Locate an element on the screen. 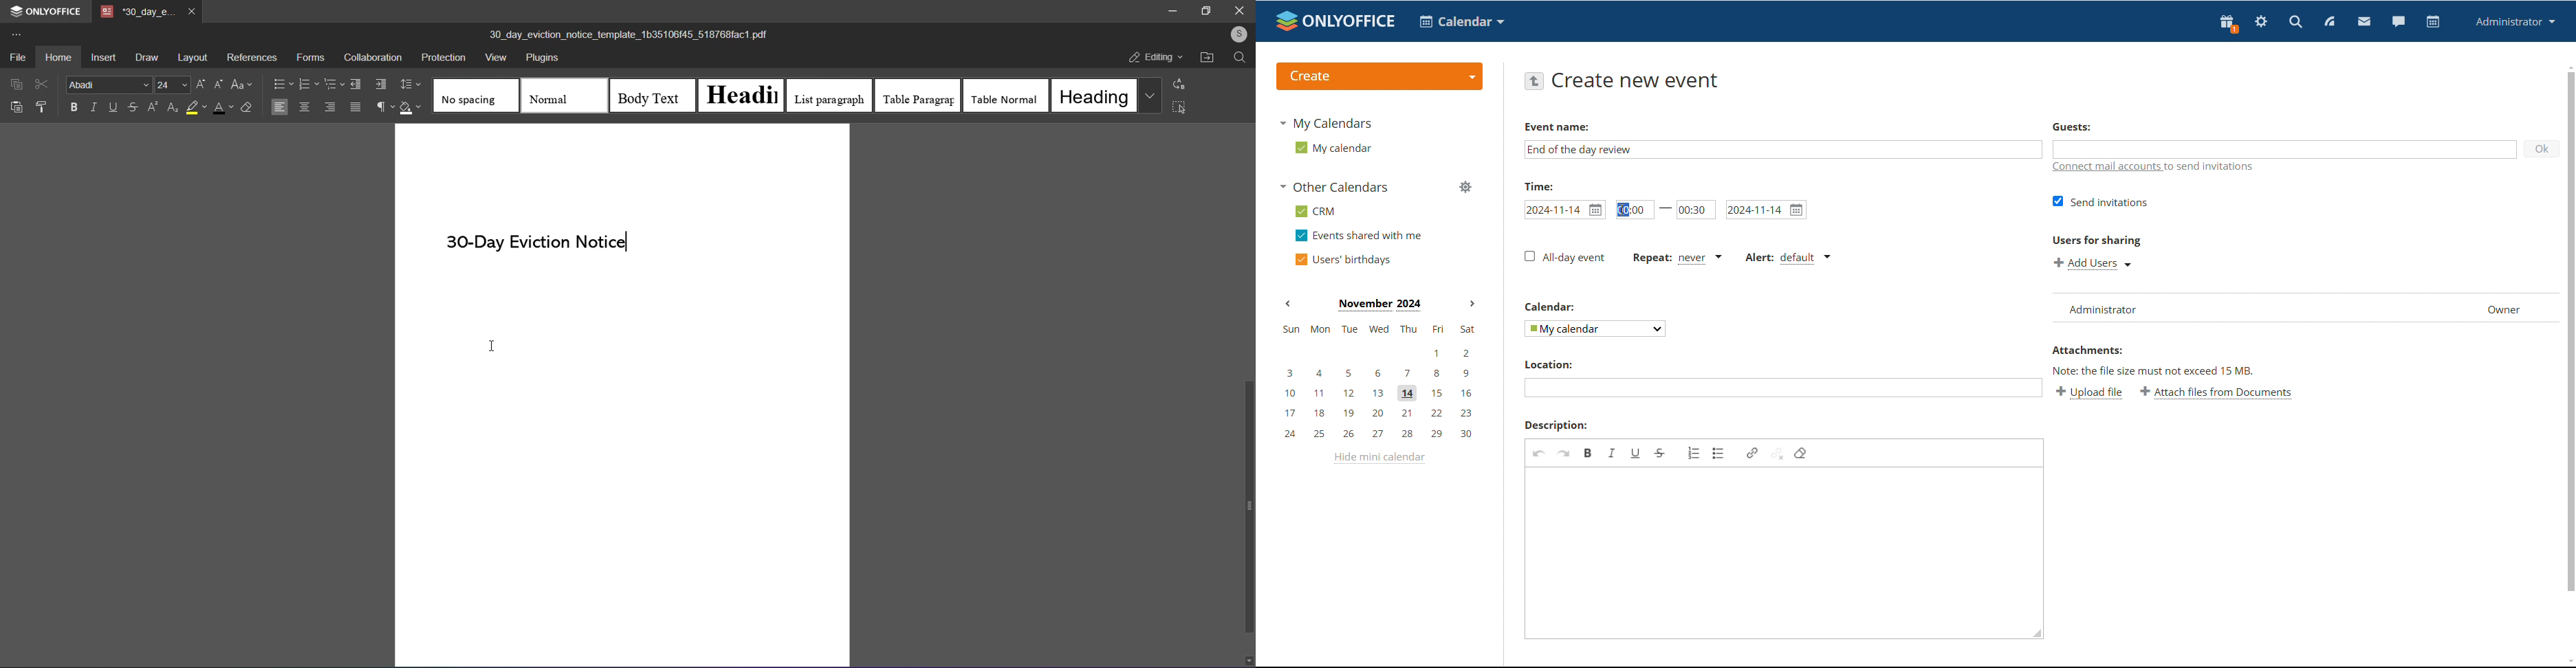  format is located at coordinates (41, 106).